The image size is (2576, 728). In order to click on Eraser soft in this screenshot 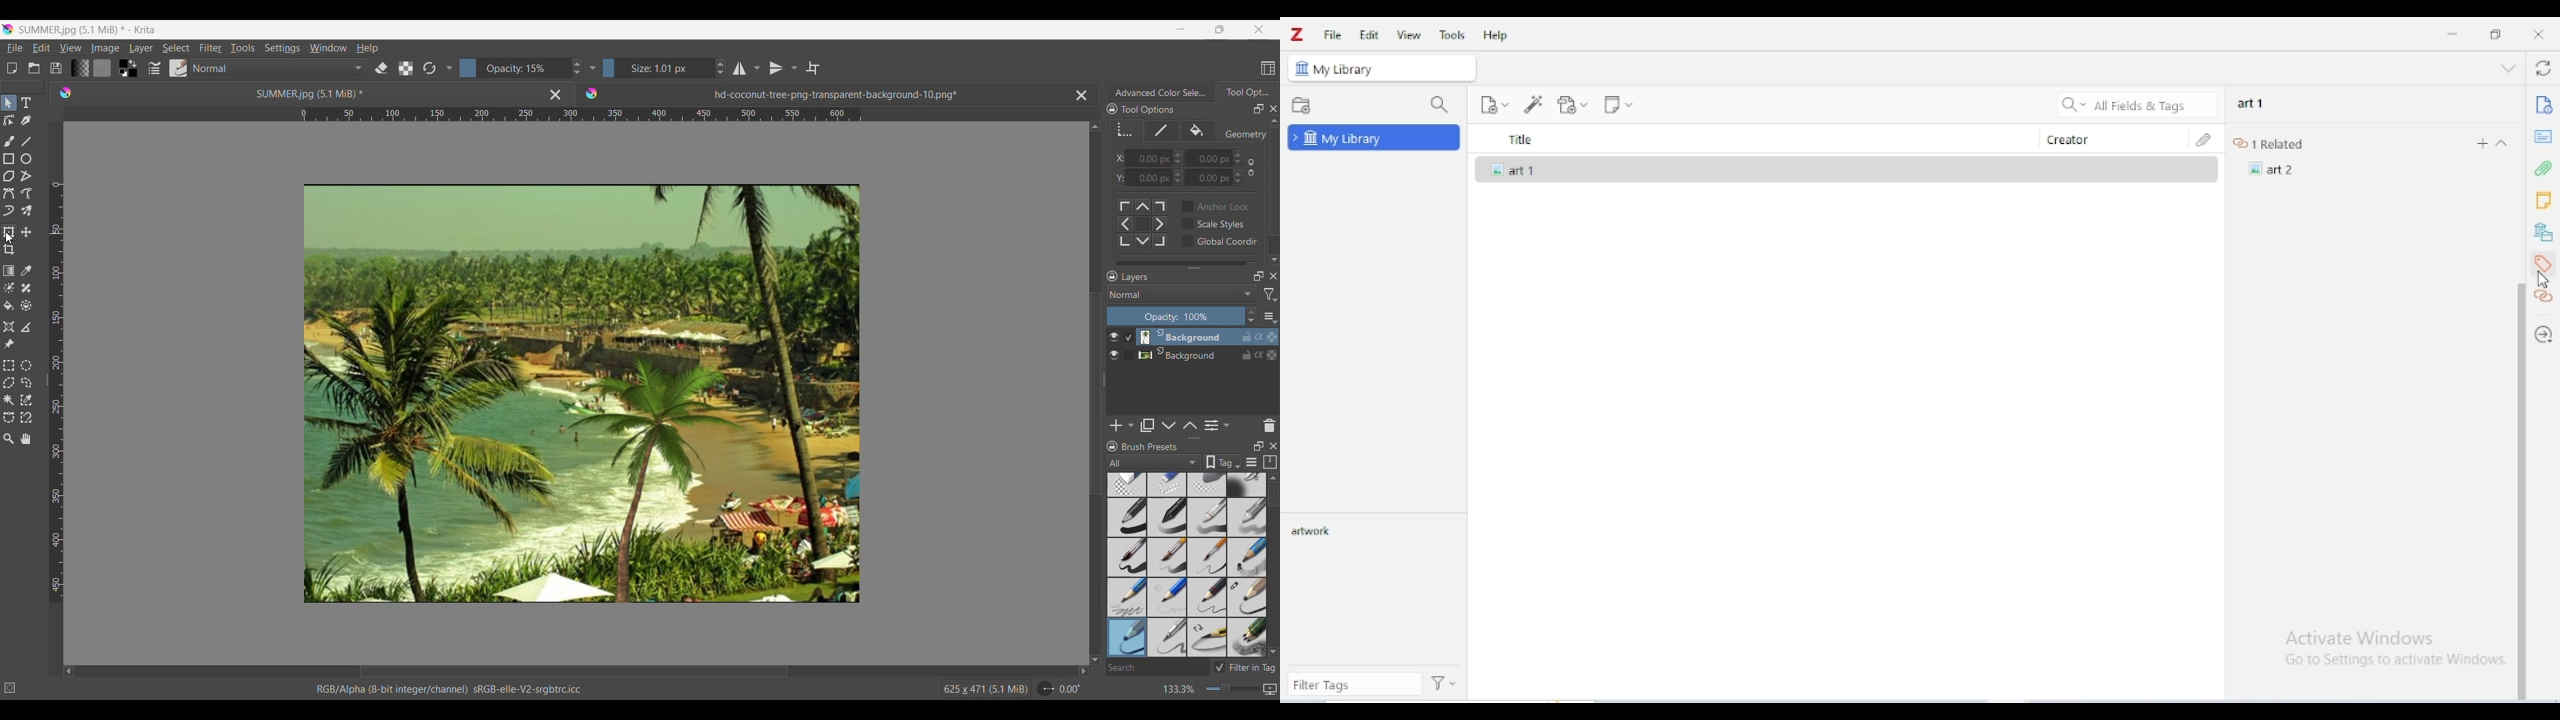, I will do `click(1209, 484)`.